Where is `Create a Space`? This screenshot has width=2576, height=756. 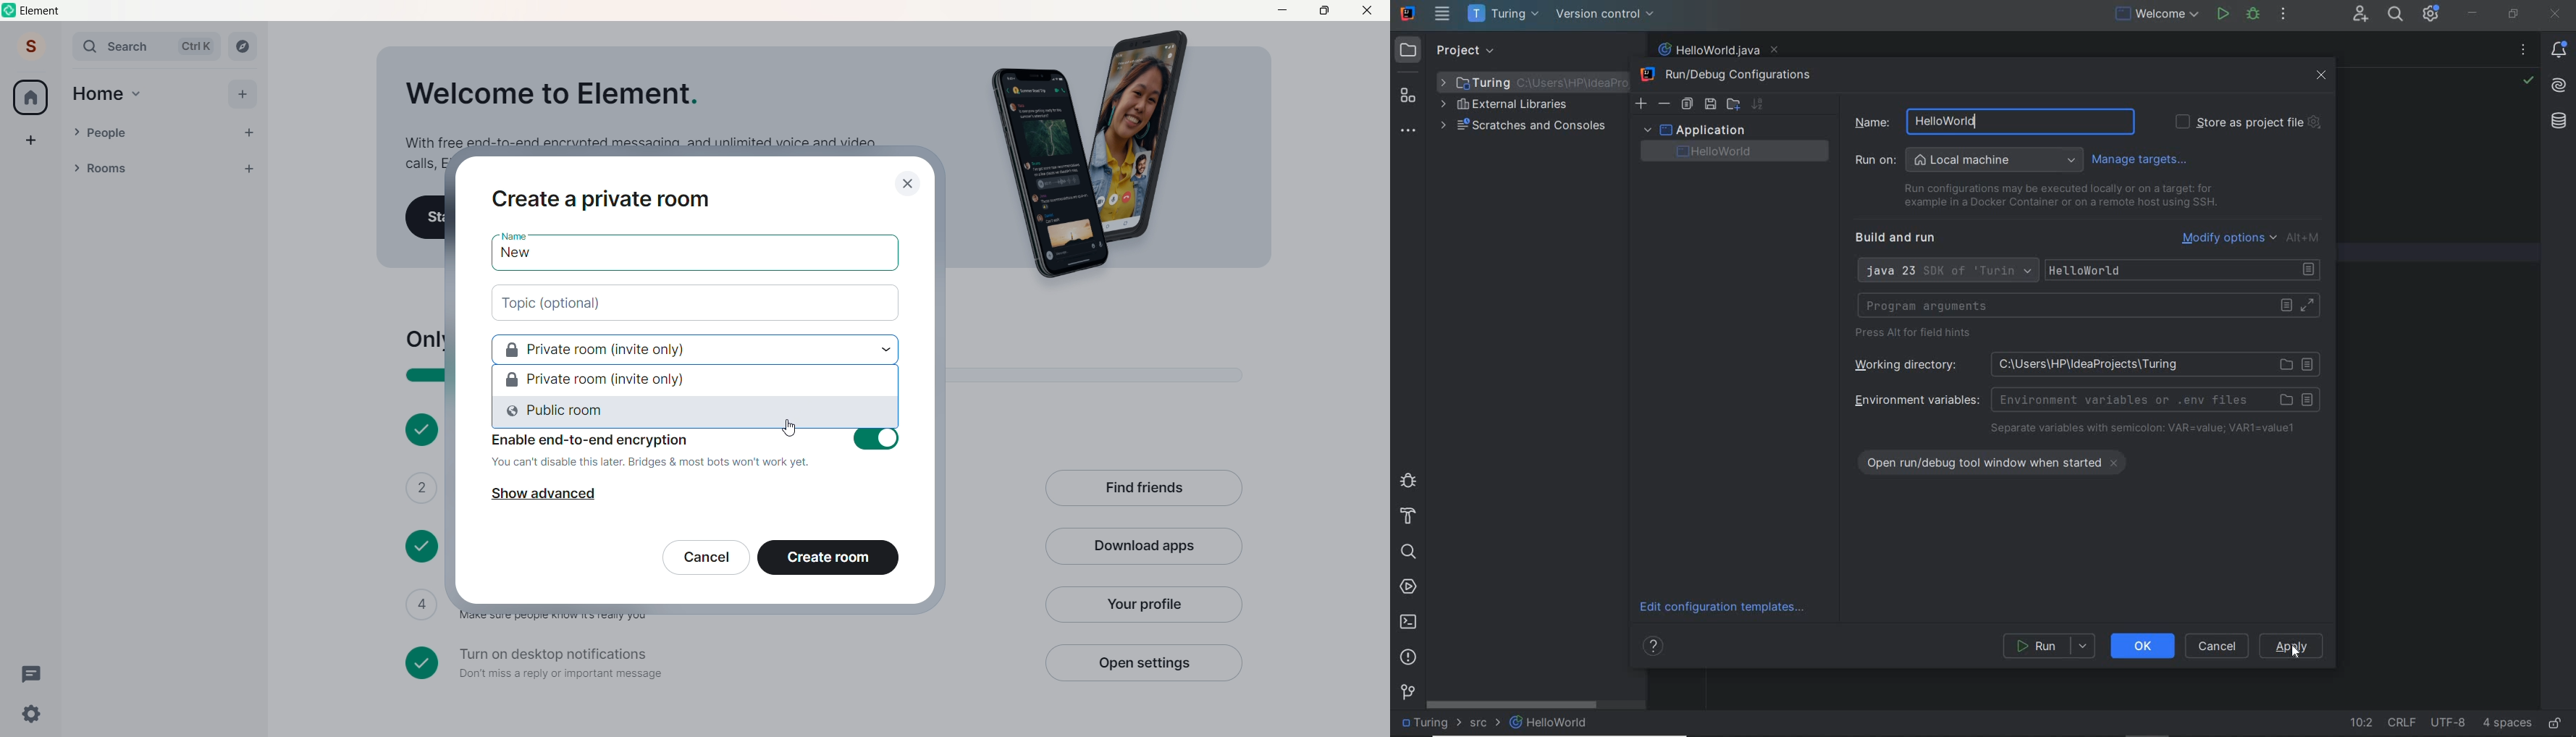
Create a Space is located at coordinates (31, 140).